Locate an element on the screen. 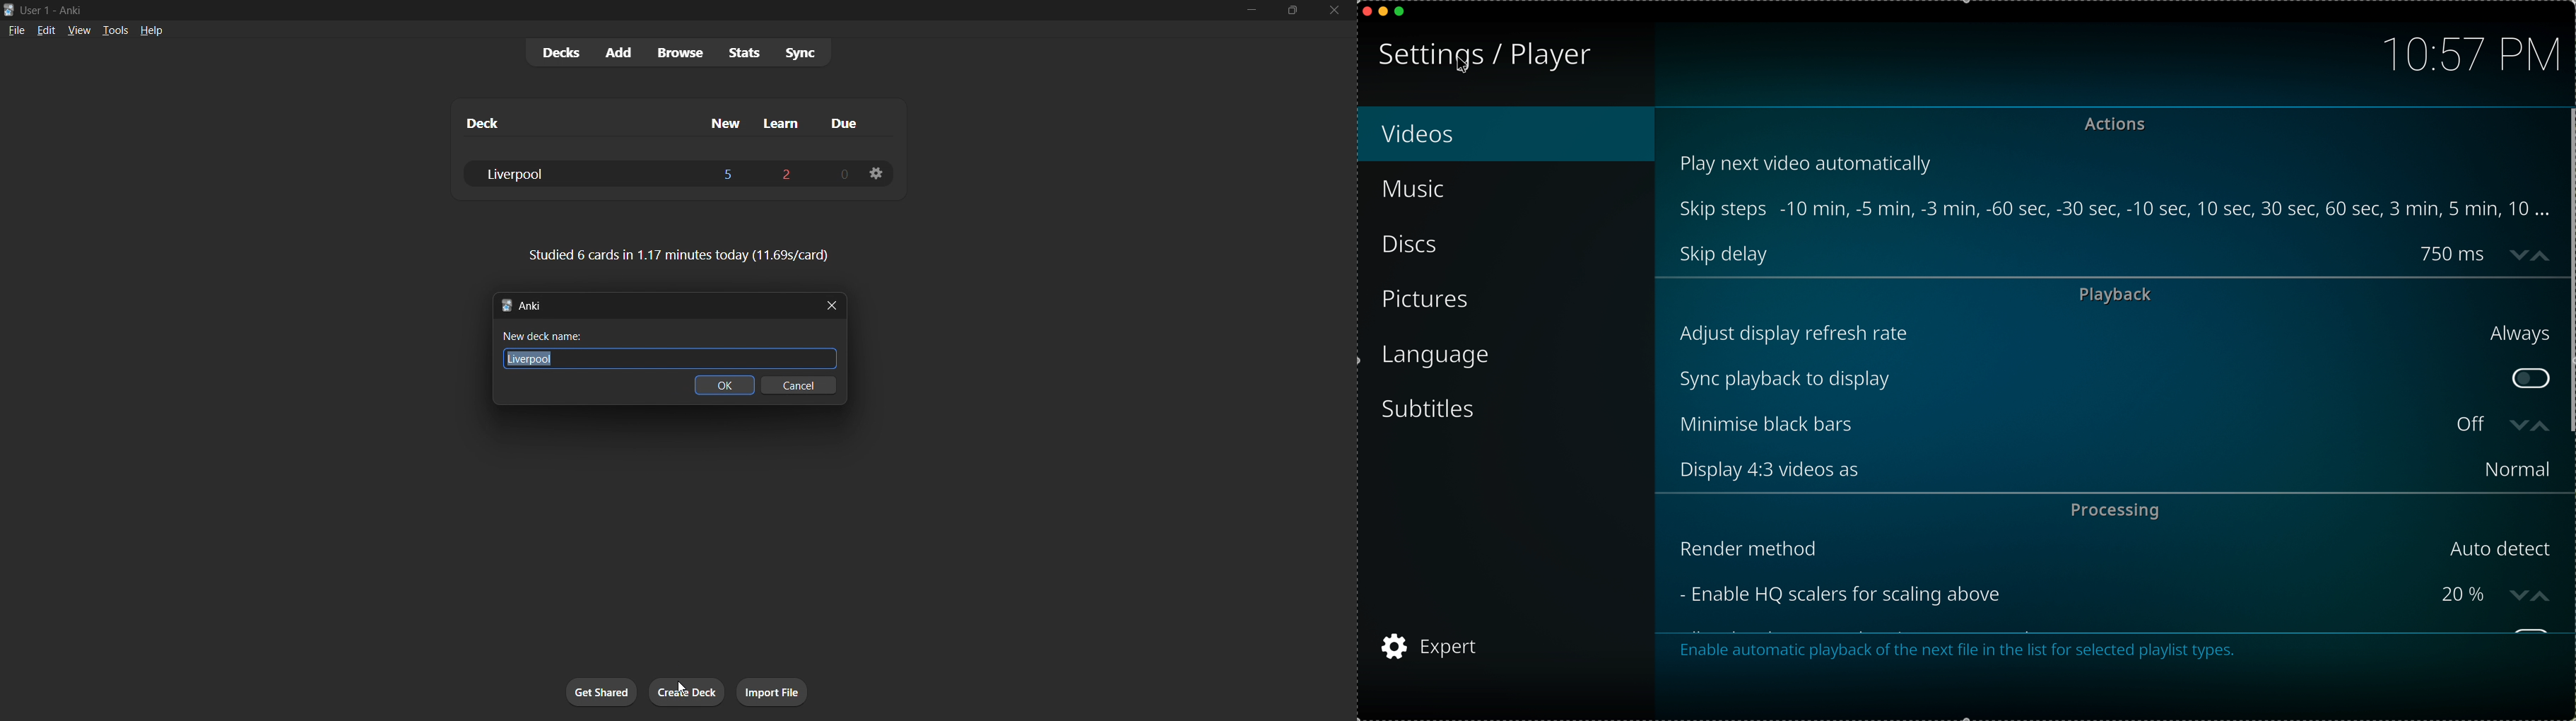  card stats is located at coordinates (680, 255).